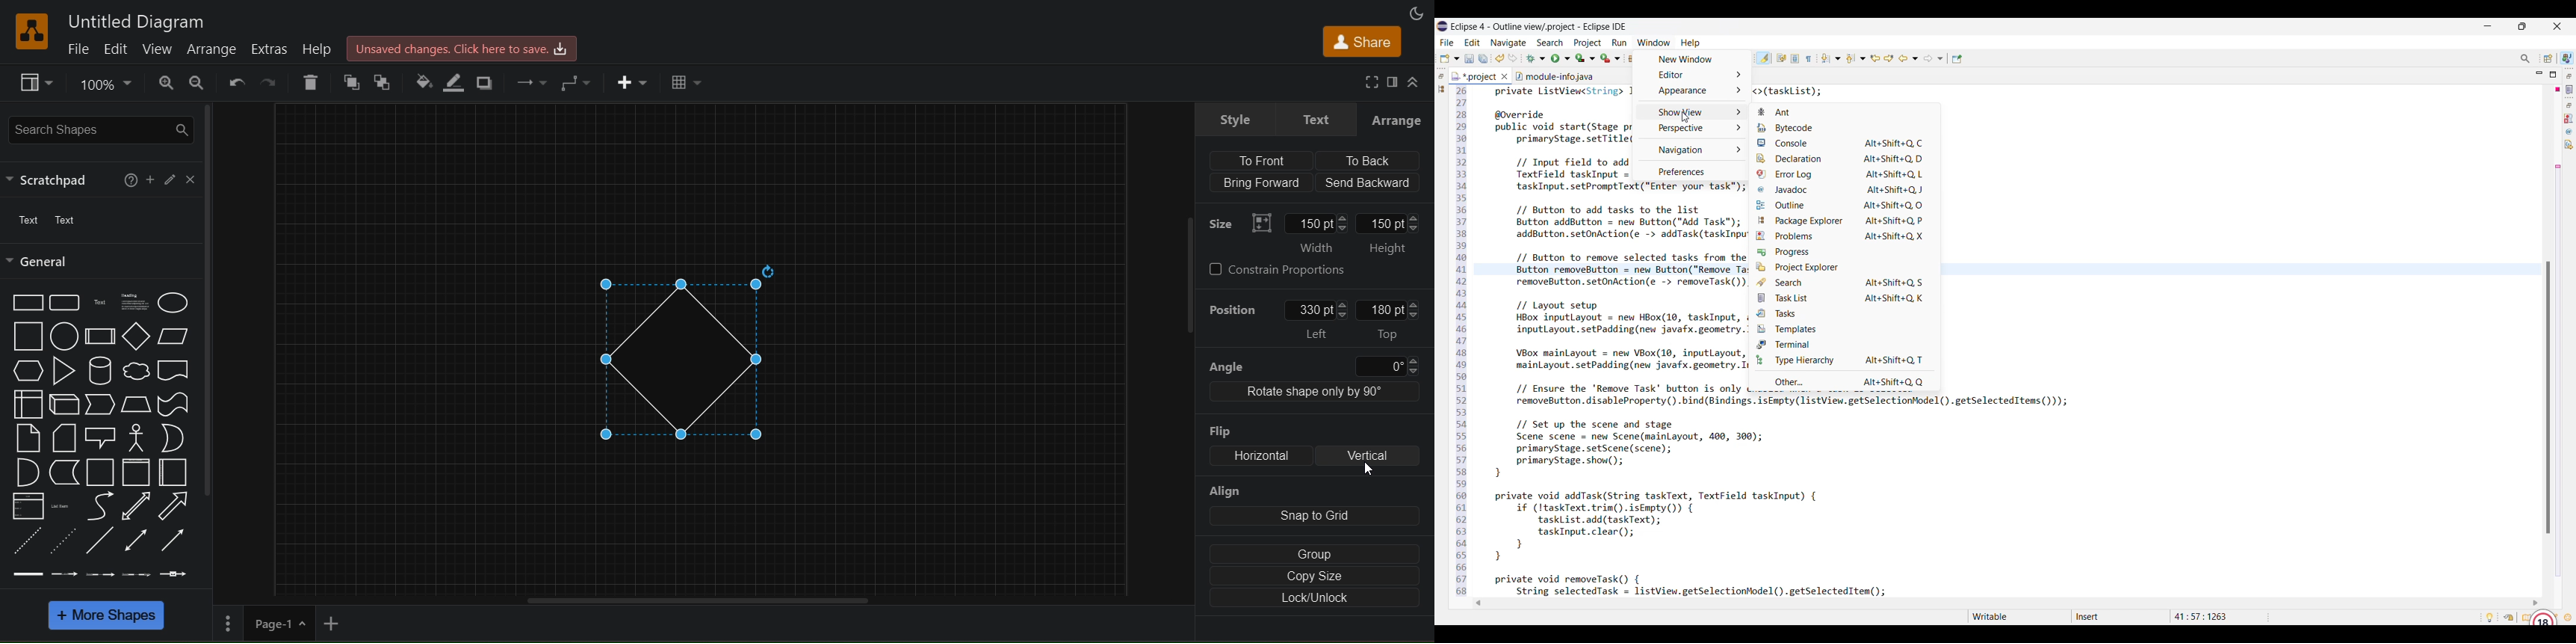 This screenshot has width=2576, height=644. I want to click on flip, so click(1222, 426).